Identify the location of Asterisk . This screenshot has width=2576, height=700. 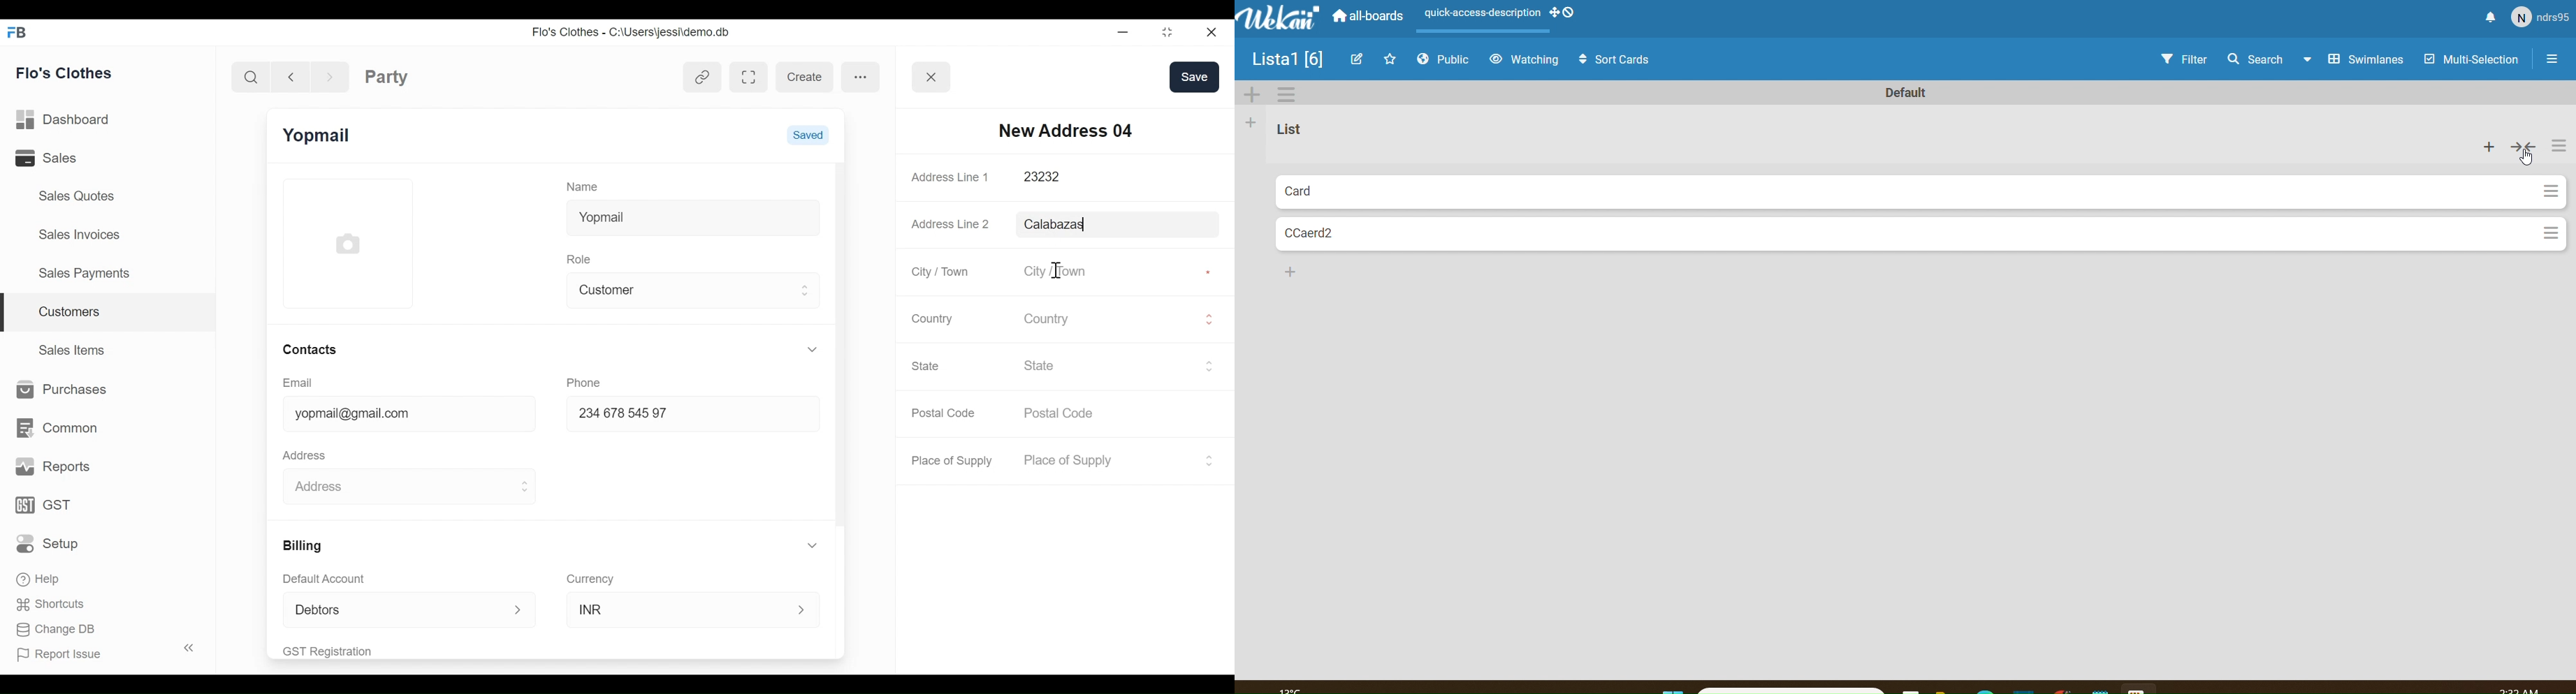
(1210, 271).